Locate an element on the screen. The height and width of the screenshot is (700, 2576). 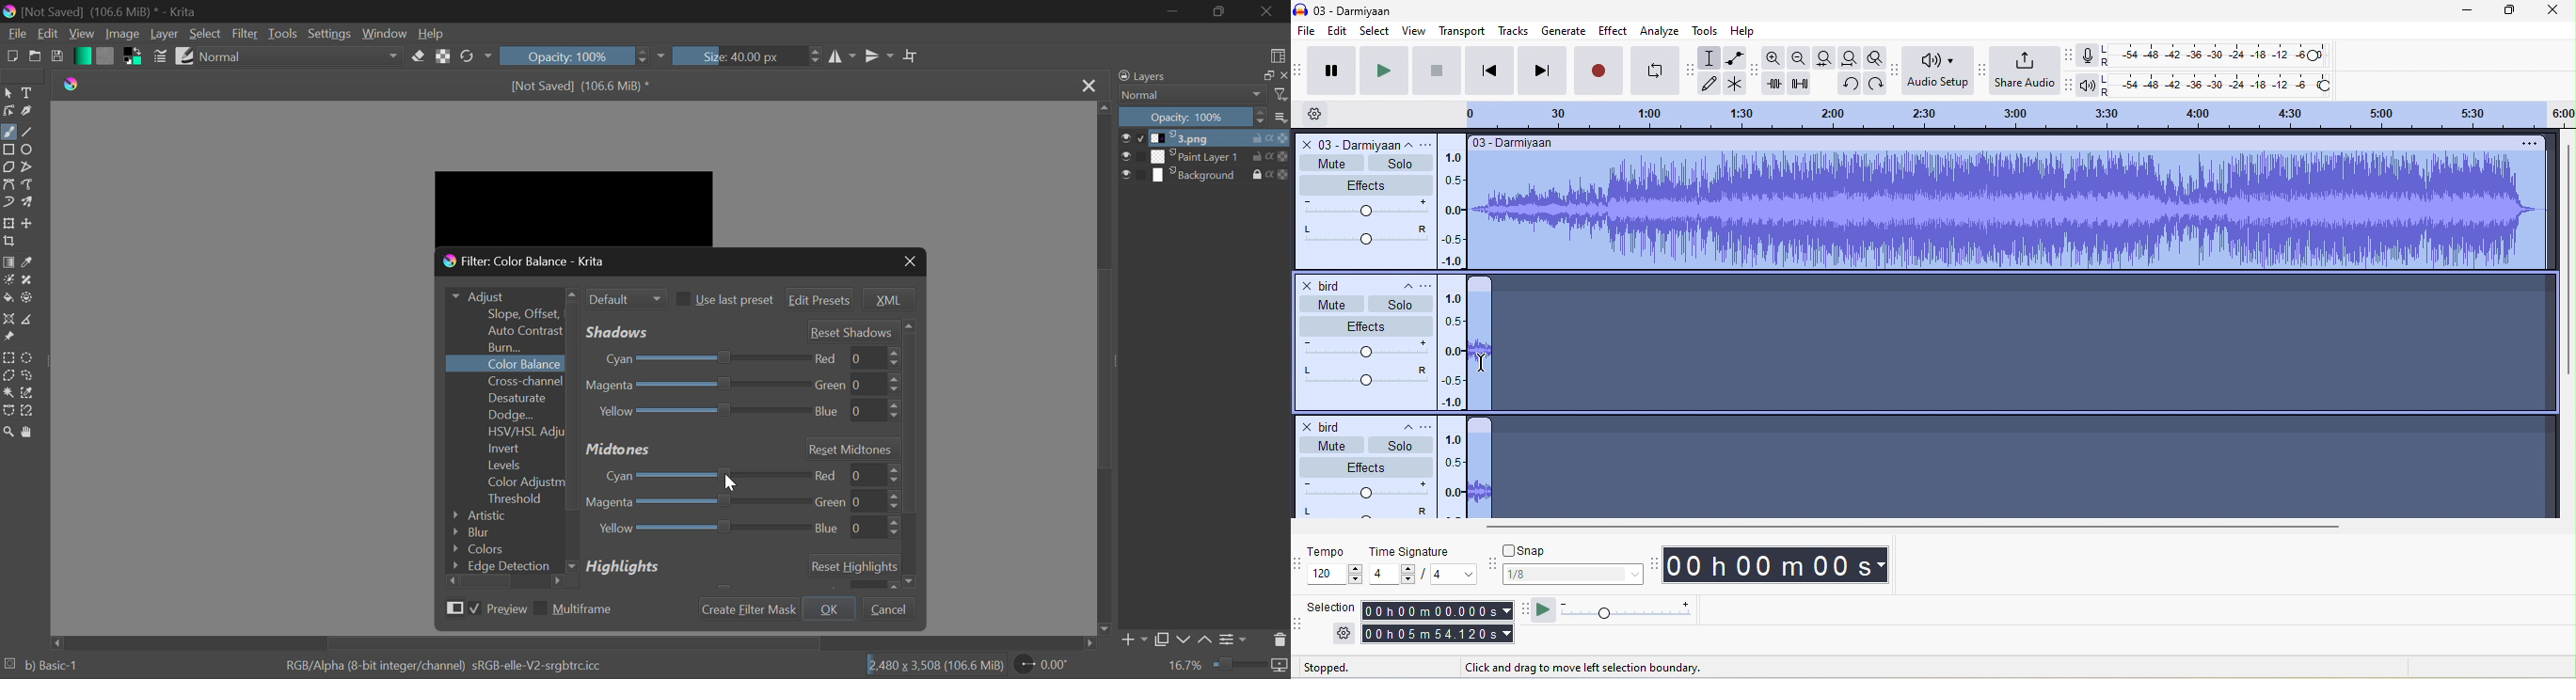
00 h 00 m 00 s  is located at coordinates (1782, 567).